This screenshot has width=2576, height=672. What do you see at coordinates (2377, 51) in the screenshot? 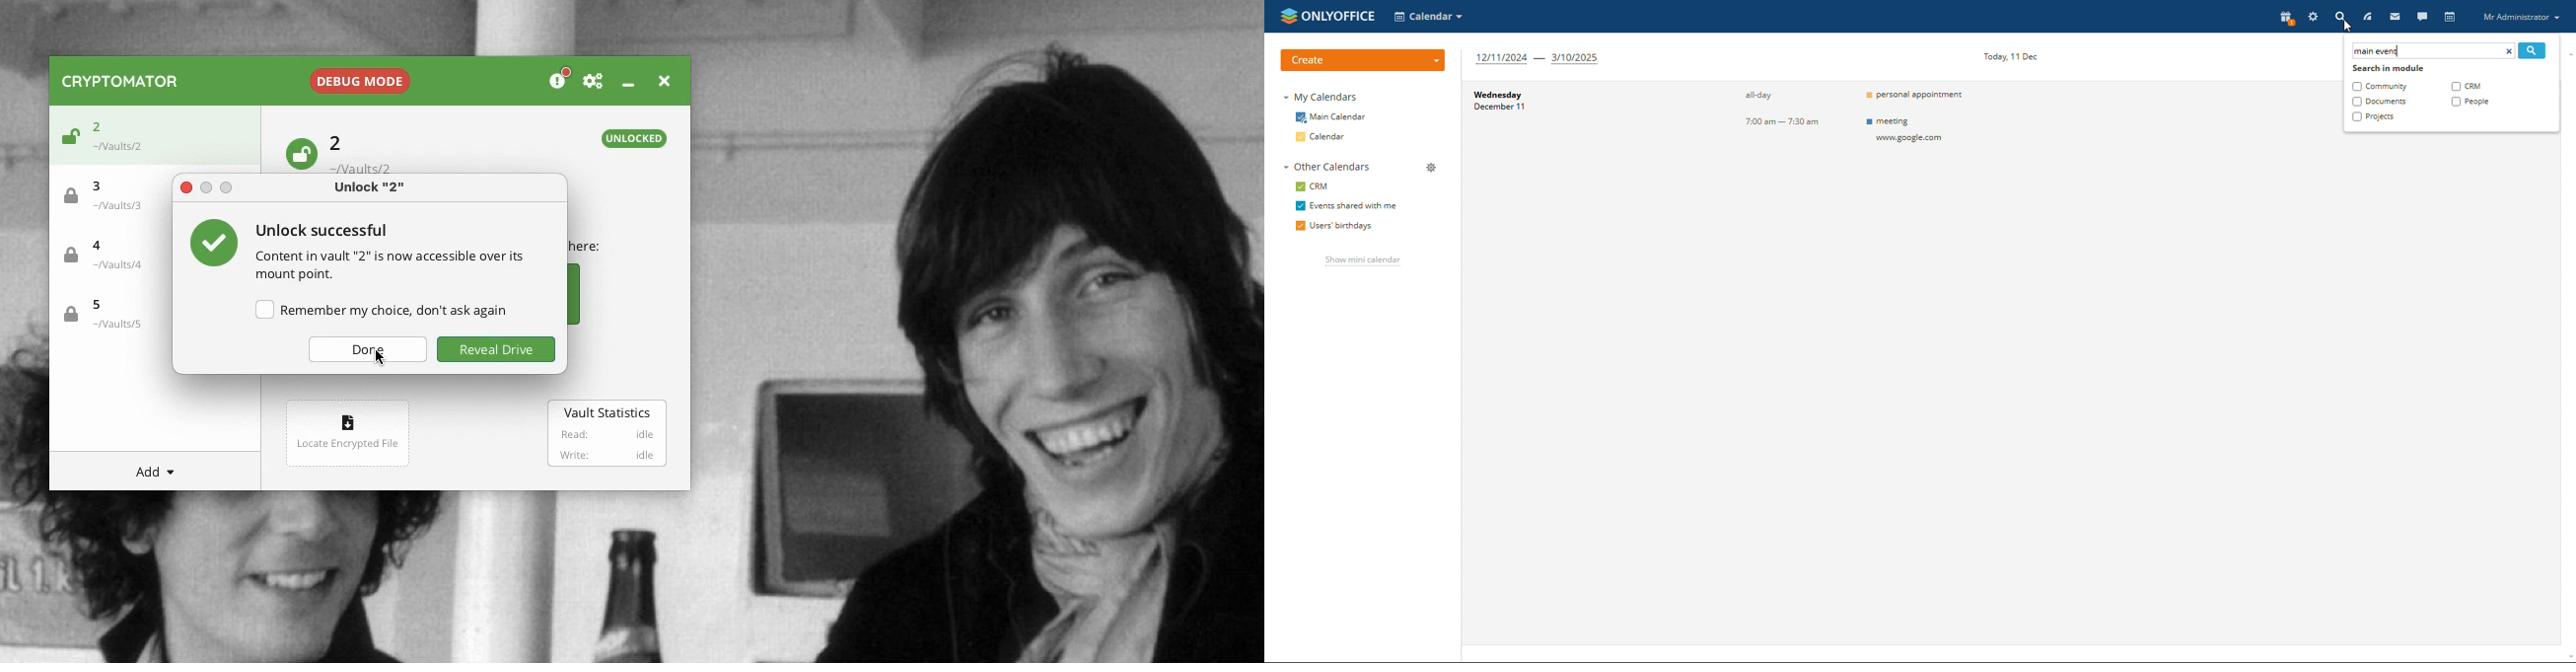
I see `search string typed` at bounding box center [2377, 51].